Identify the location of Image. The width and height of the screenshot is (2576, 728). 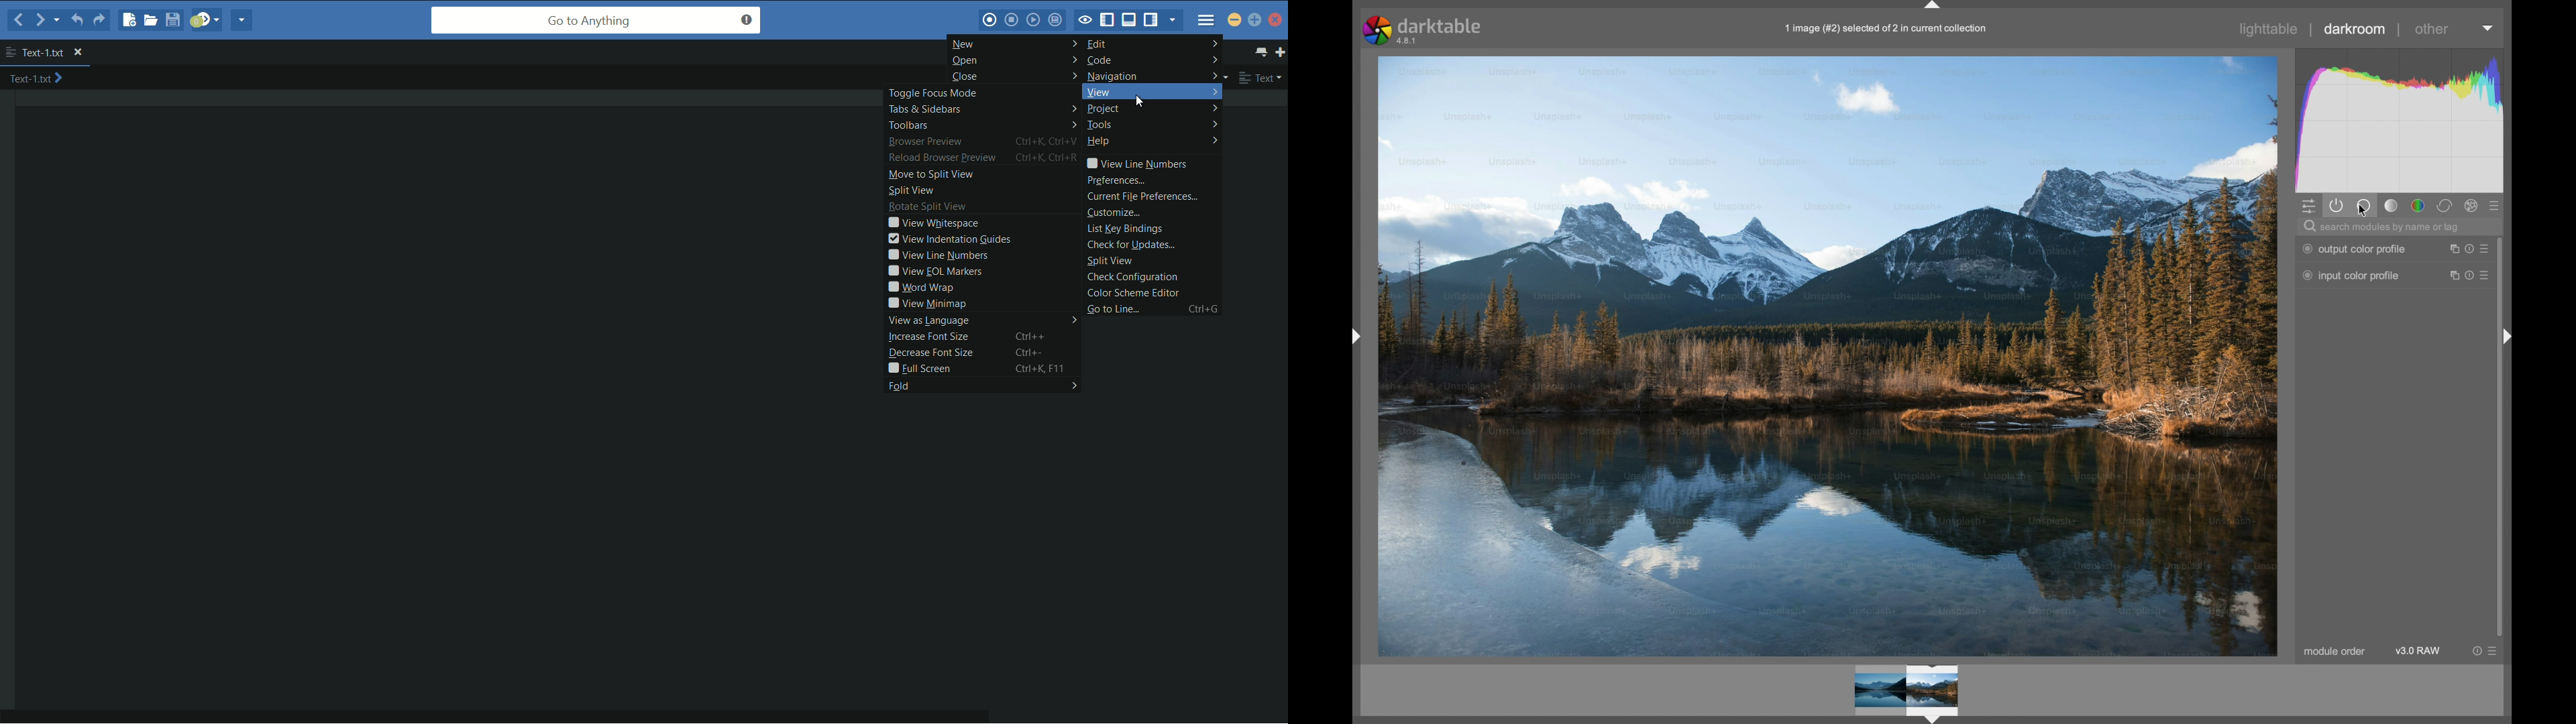
(1829, 356).